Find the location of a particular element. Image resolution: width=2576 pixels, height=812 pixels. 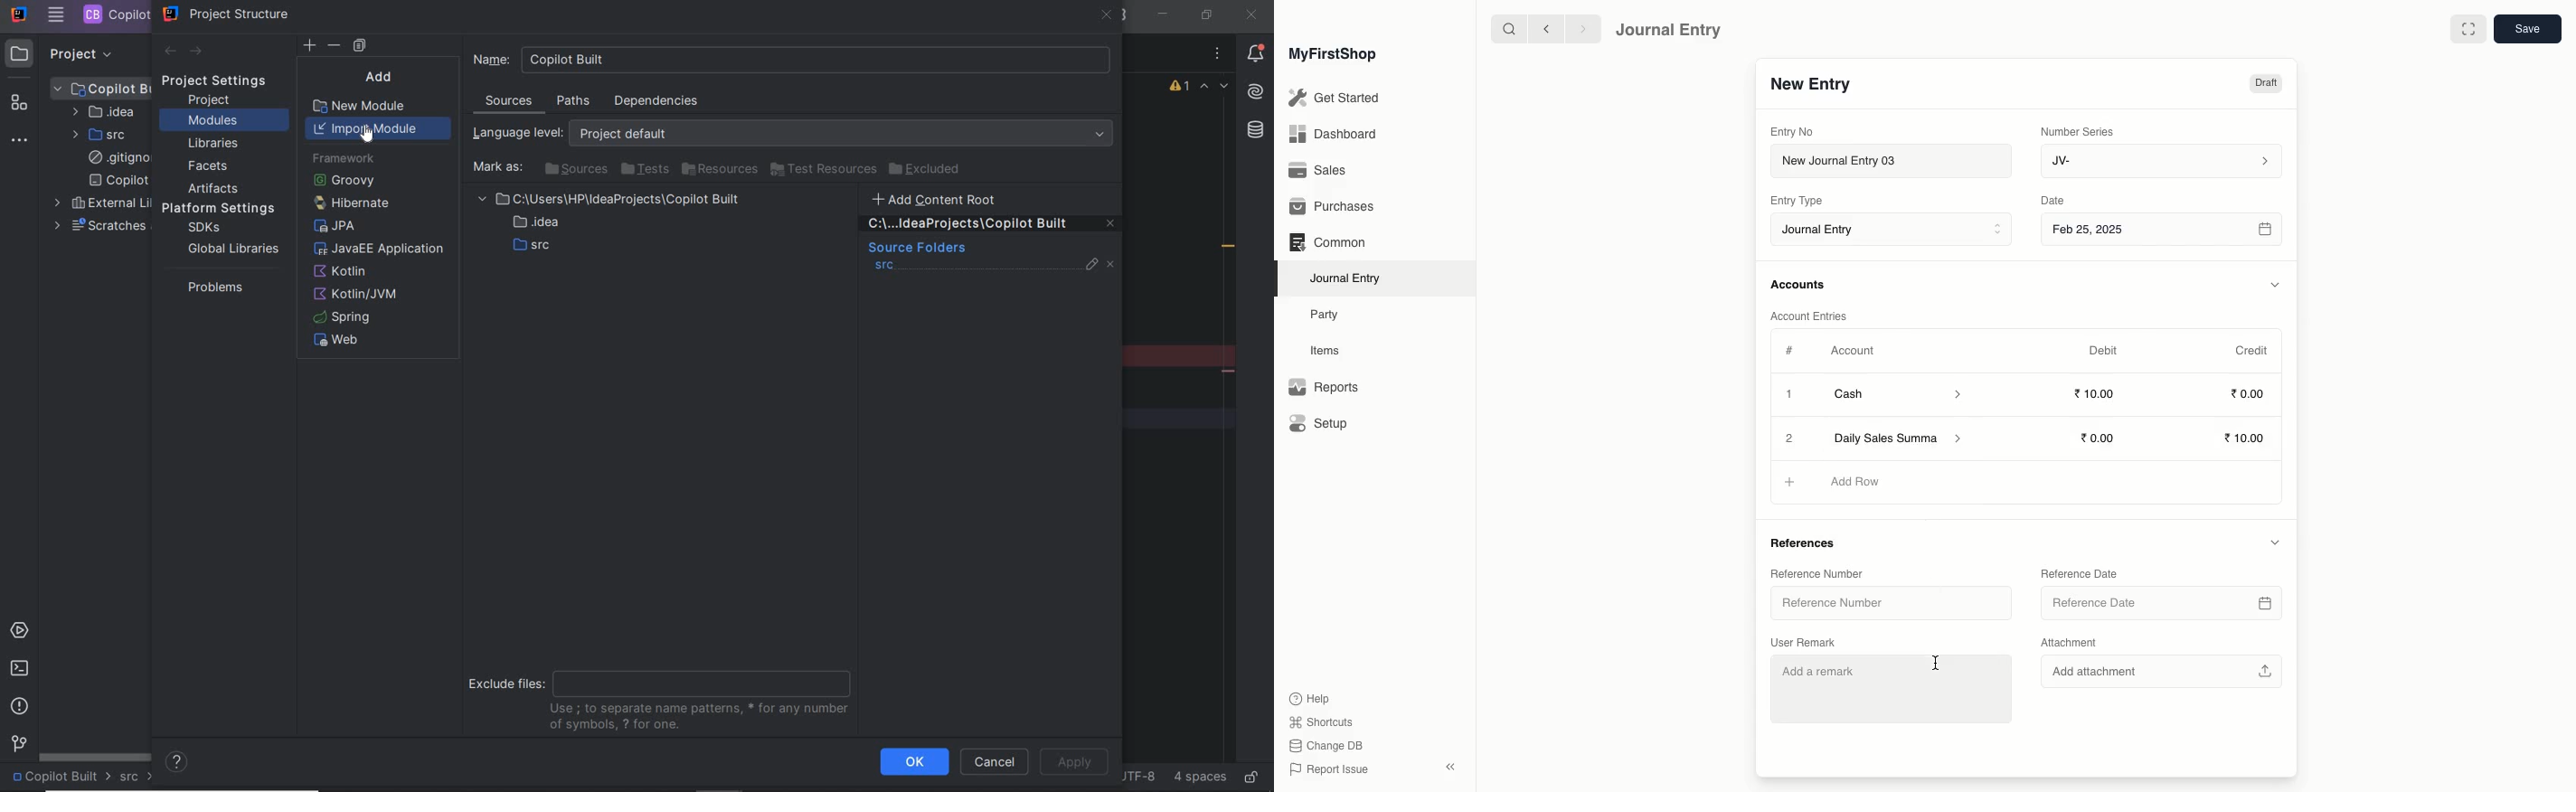

Add attachment is located at coordinates (2159, 669).